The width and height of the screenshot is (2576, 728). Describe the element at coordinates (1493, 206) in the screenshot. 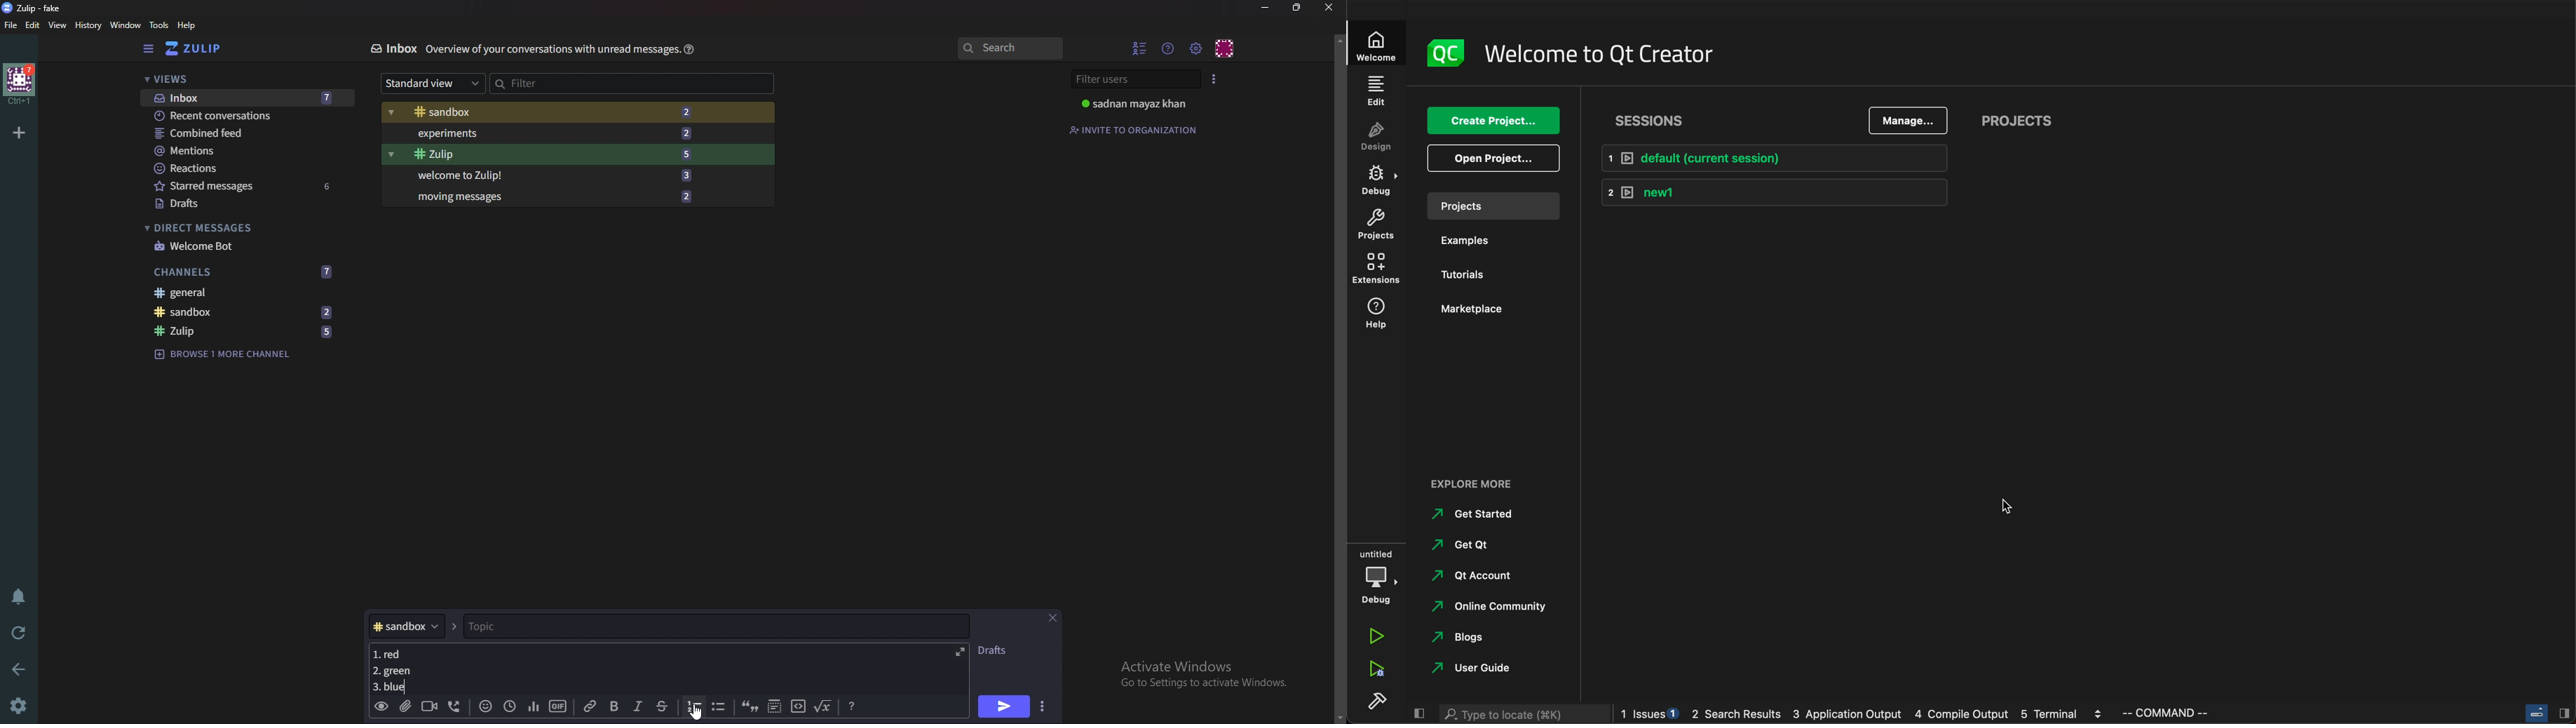

I see `projects` at that location.